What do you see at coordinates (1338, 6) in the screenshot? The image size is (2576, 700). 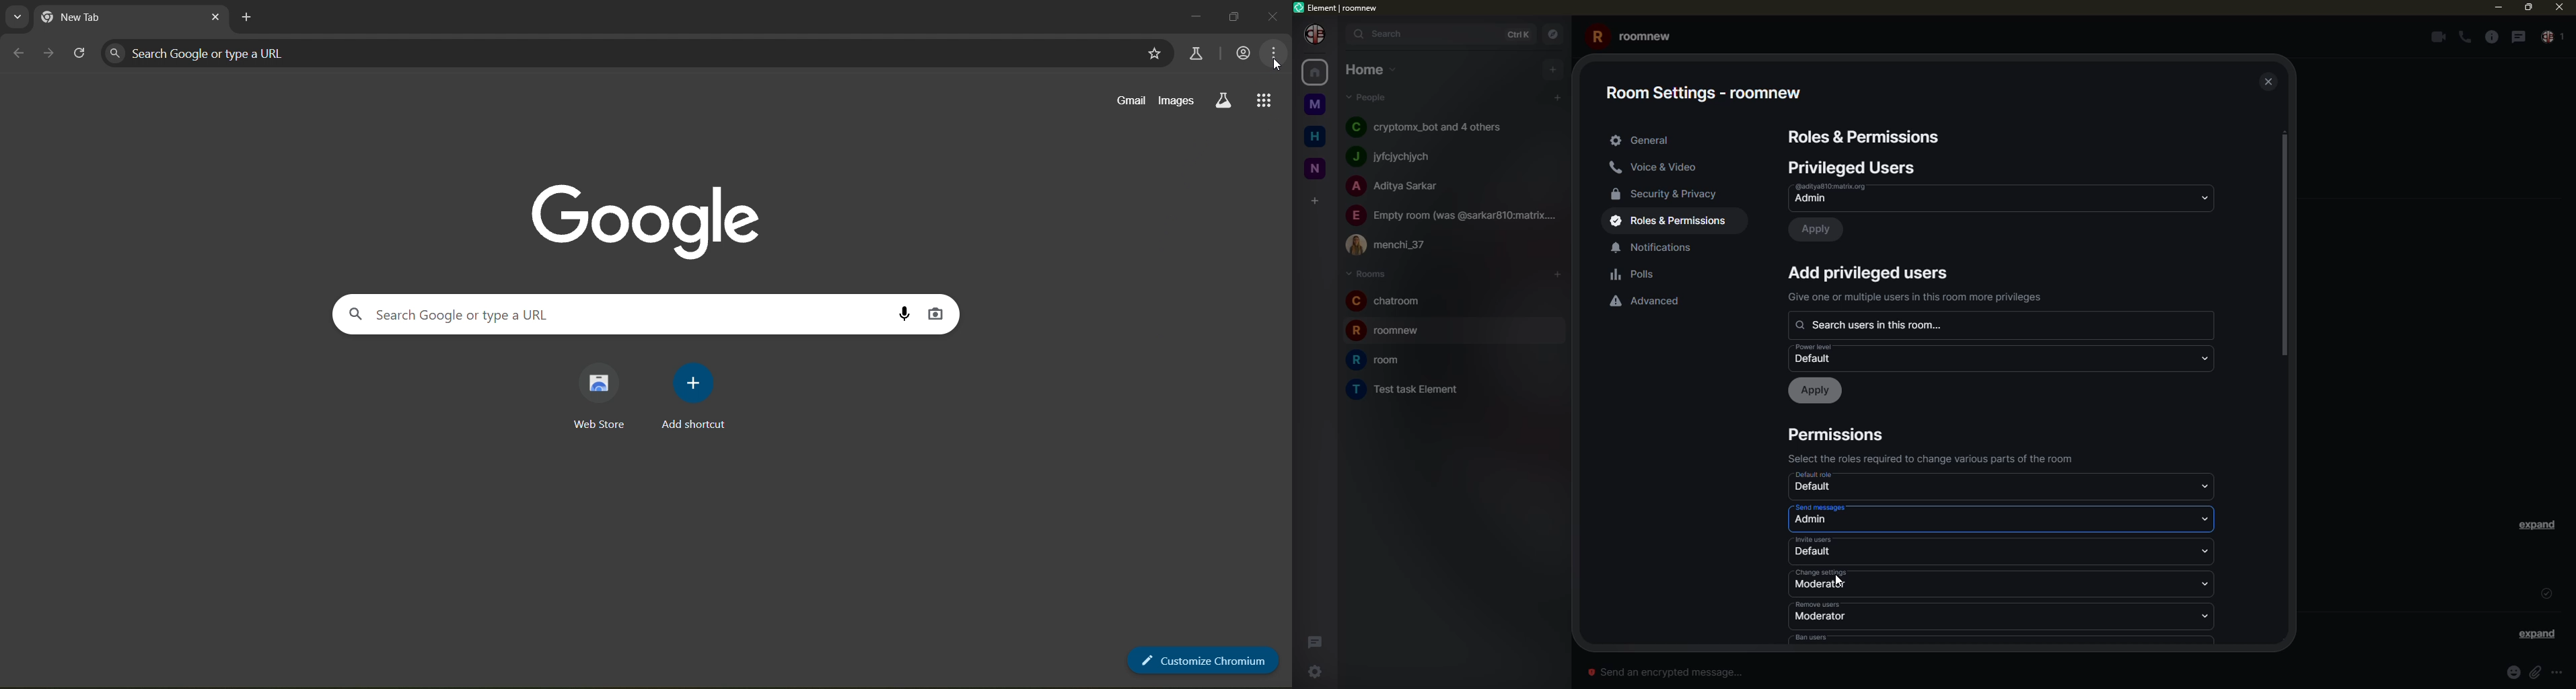 I see `element` at bounding box center [1338, 6].